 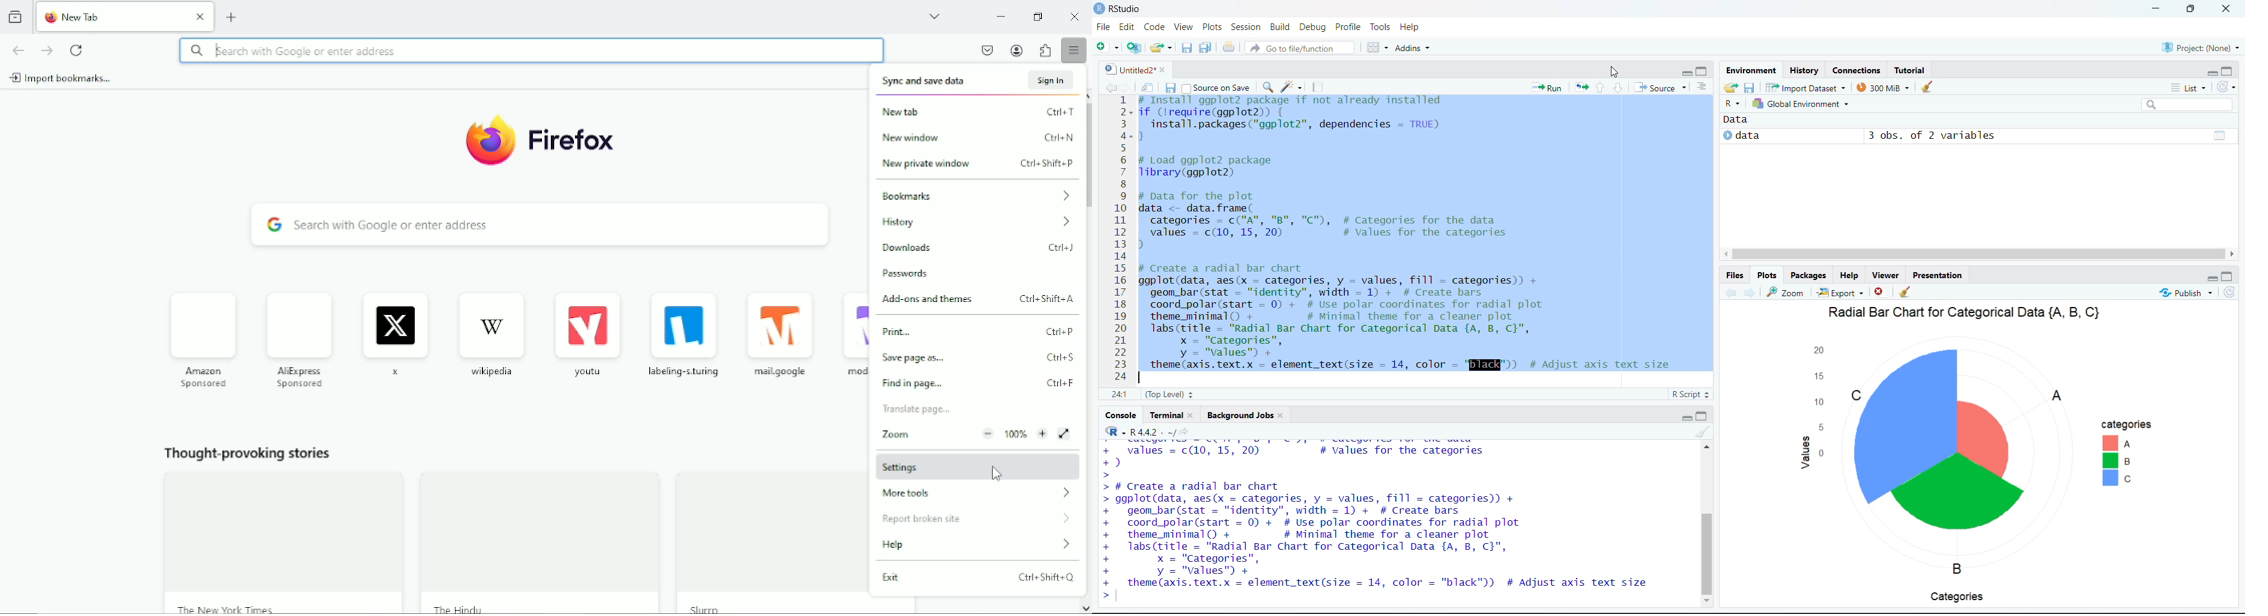 I want to click on Save page as, so click(x=981, y=359).